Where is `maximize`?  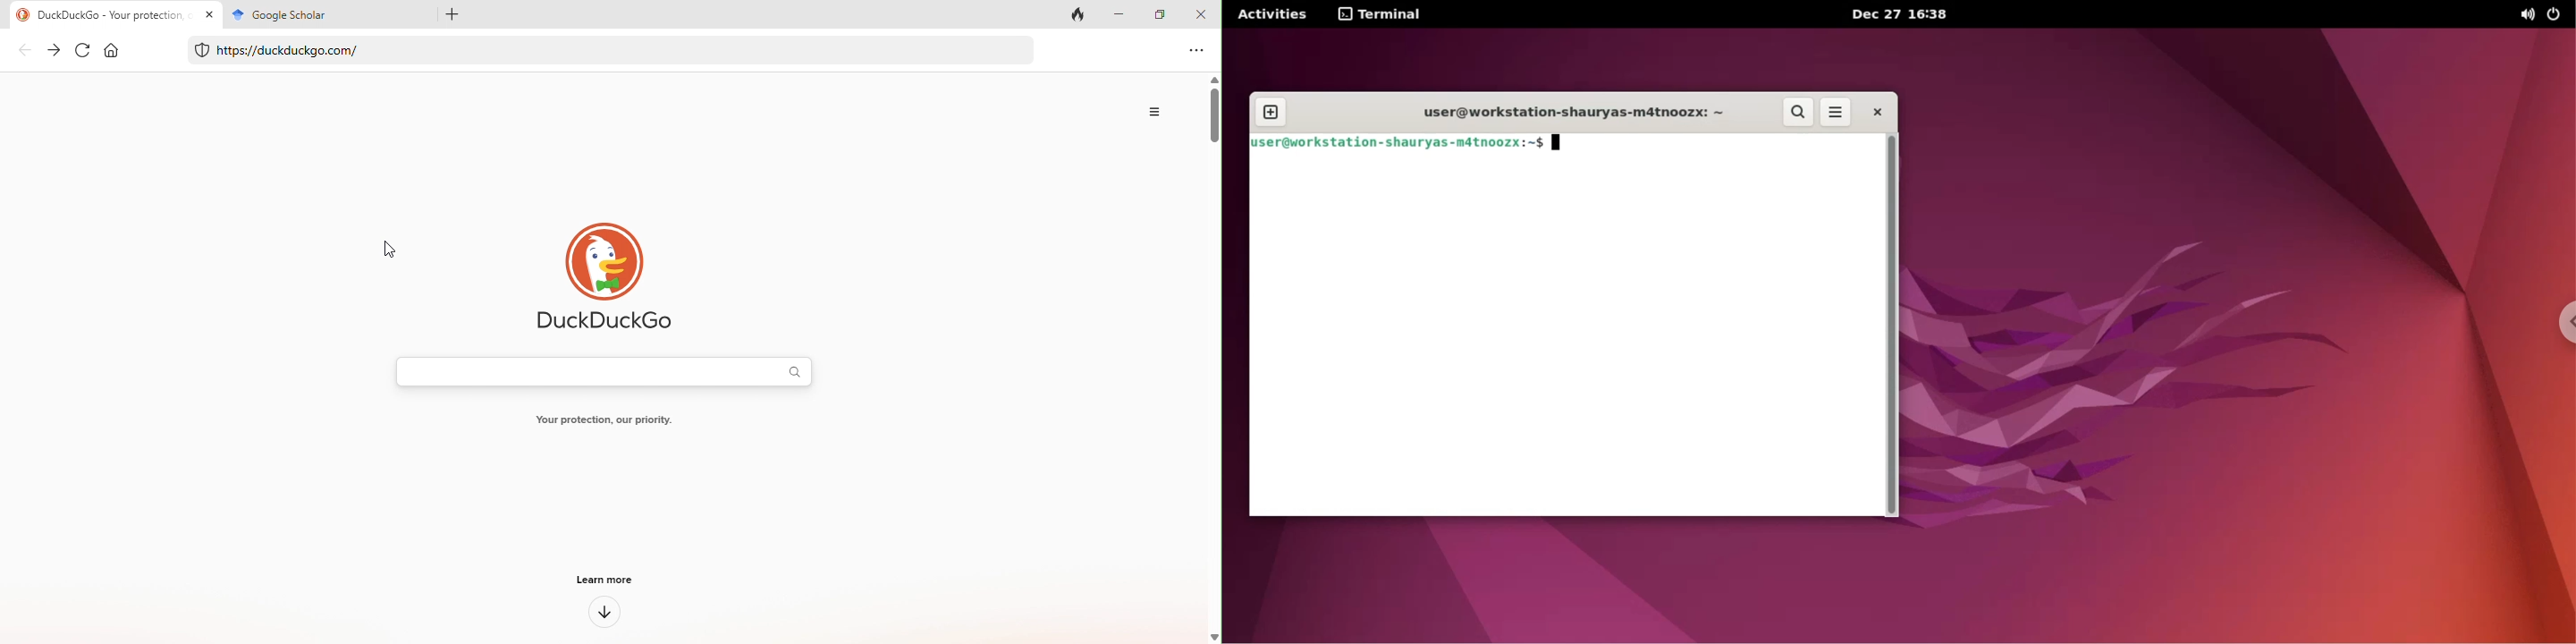
maximize is located at coordinates (1163, 13).